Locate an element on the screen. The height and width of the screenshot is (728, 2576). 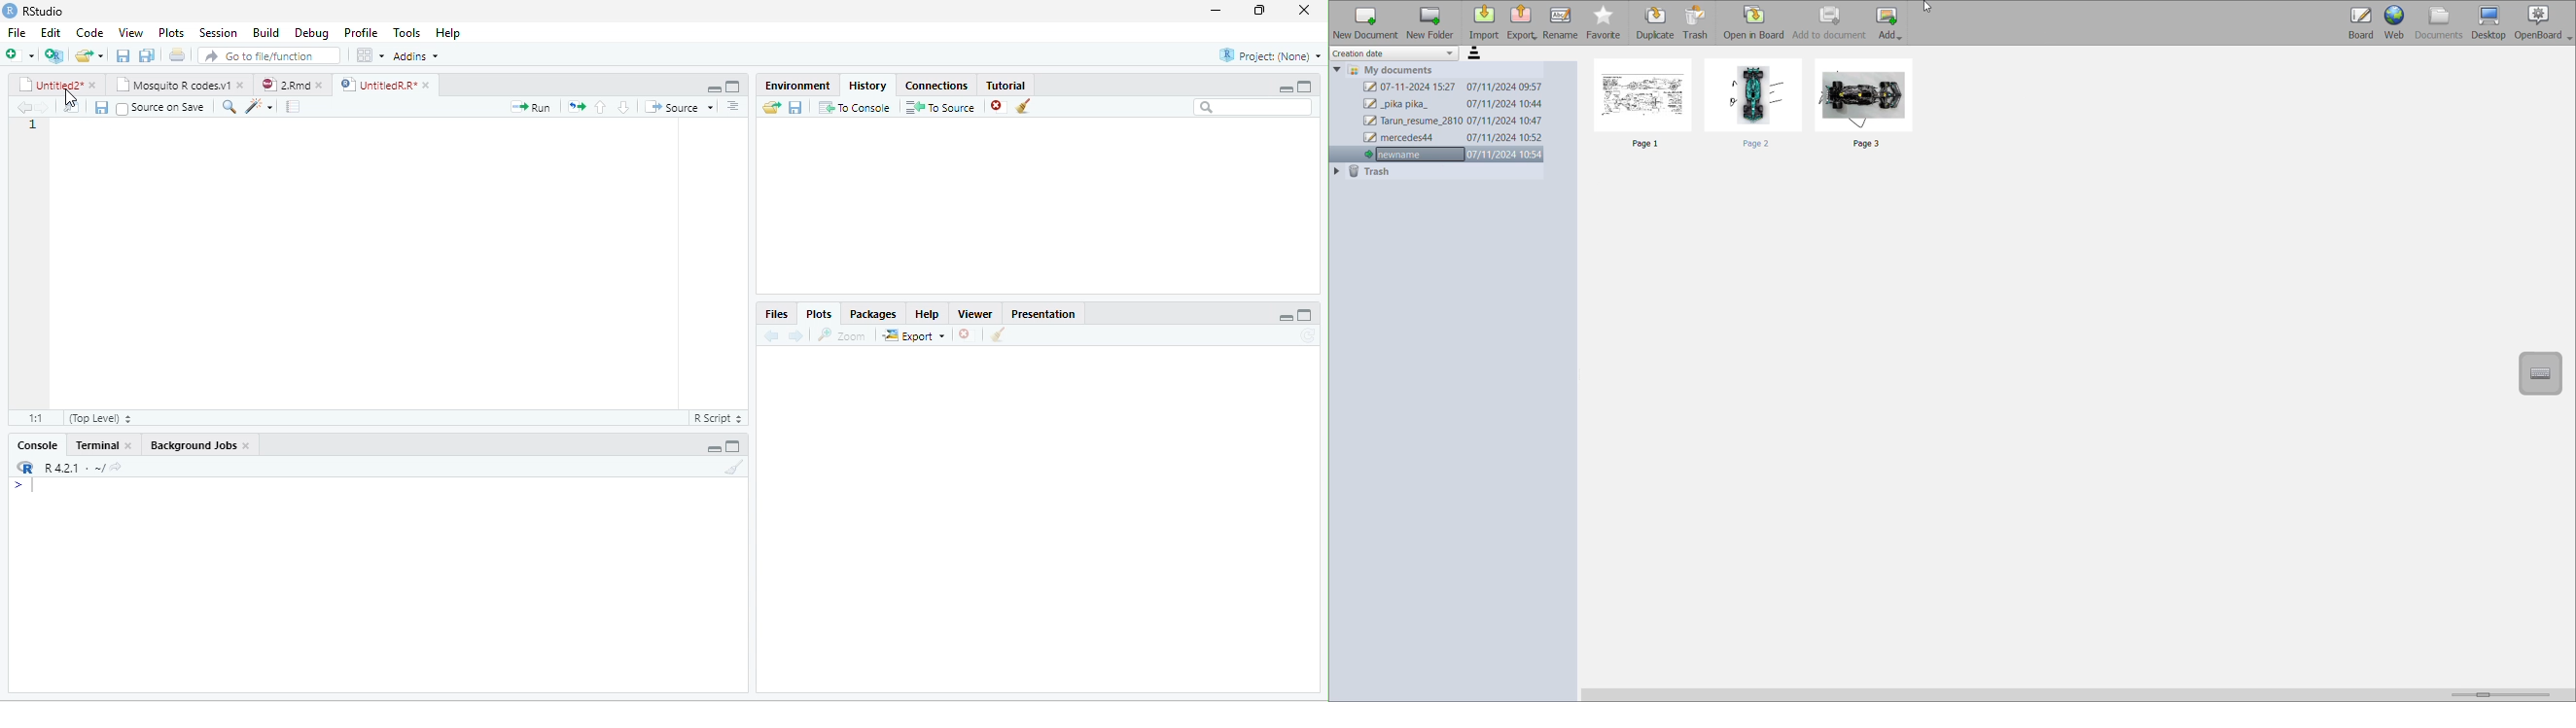
debug is located at coordinates (312, 34).